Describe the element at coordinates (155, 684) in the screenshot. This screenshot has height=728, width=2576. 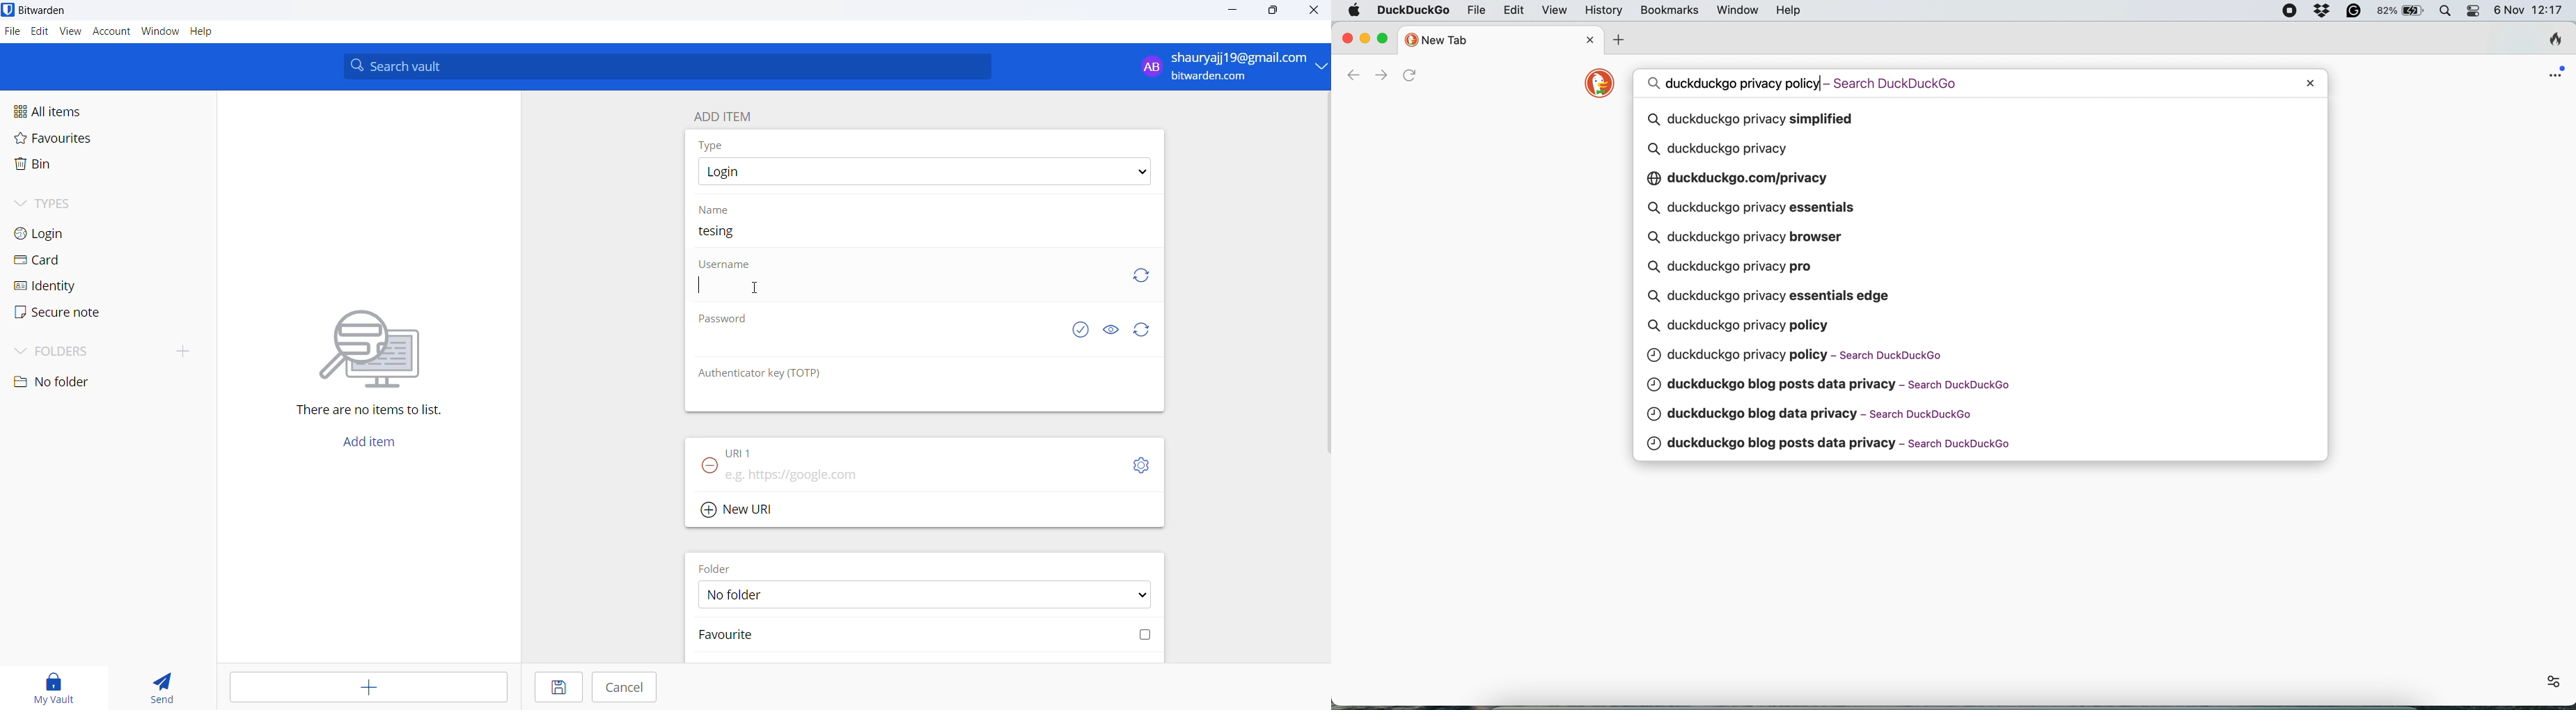
I see `send` at that location.